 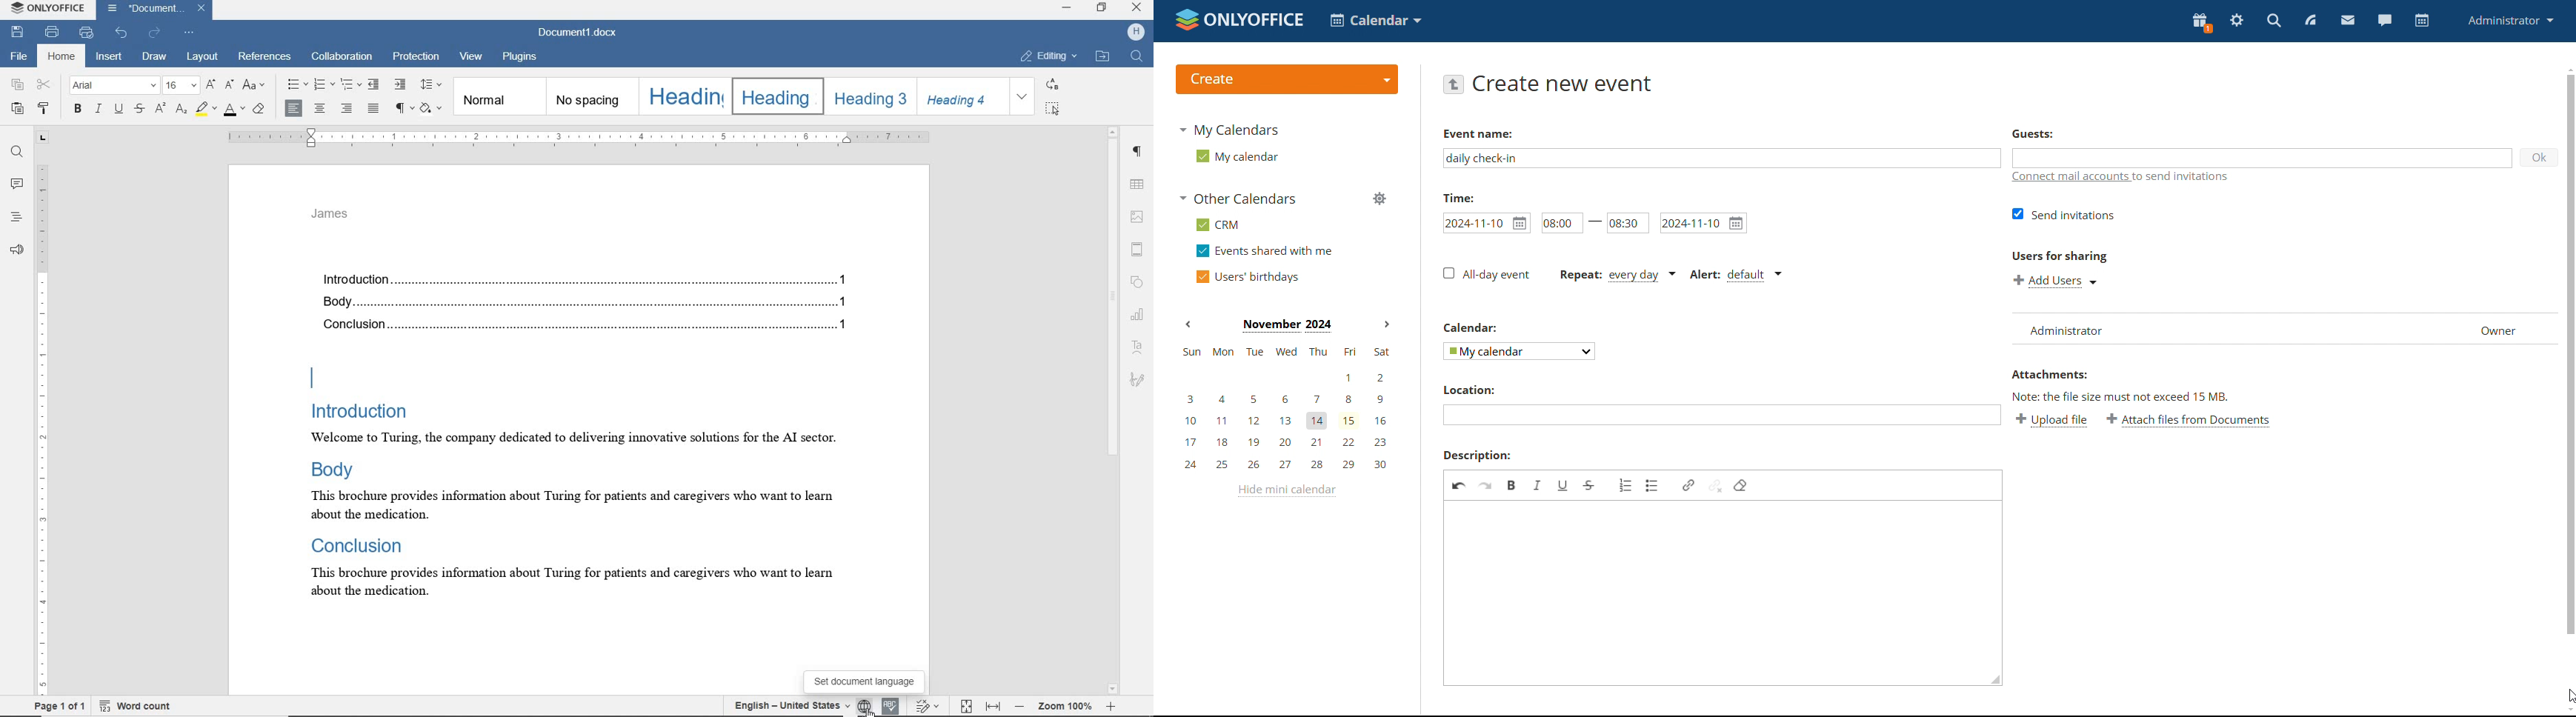 What do you see at coordinates (1140, 315) in the screenshot?
I see `chart` at bounding box center [1140, 315].